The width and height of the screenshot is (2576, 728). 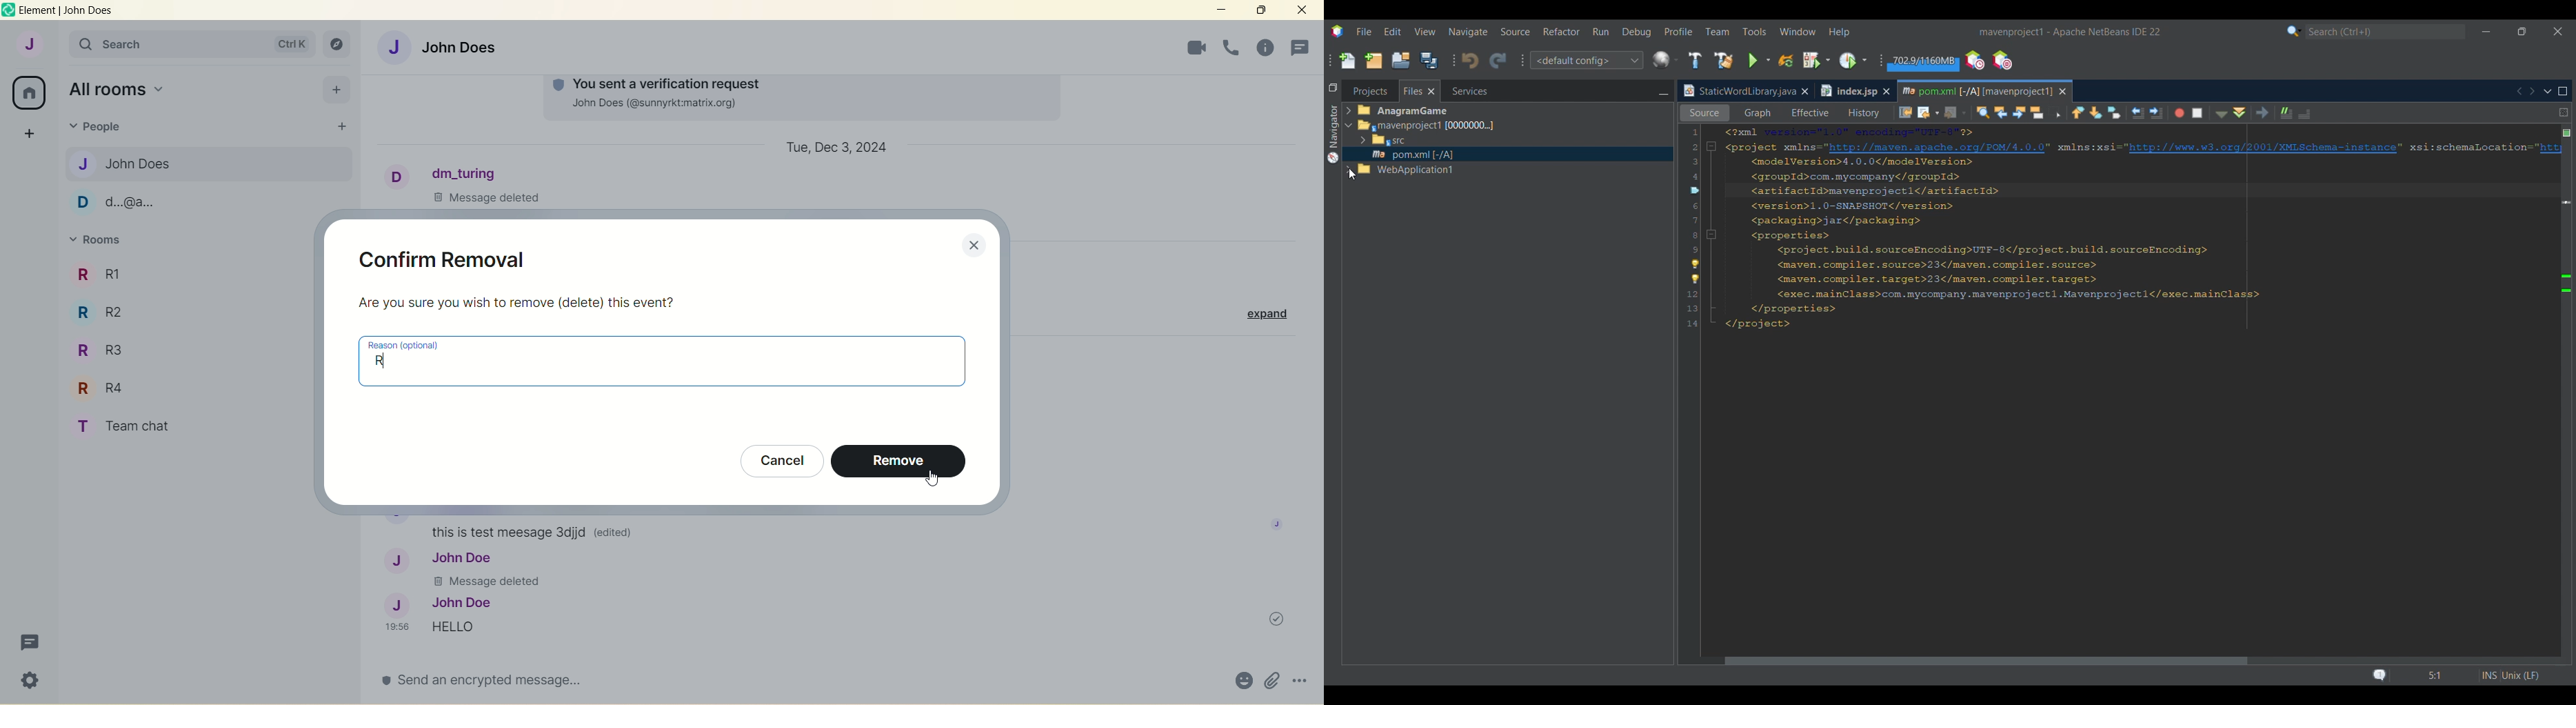 I want to click on all rooms, so click(x=119, y=89).